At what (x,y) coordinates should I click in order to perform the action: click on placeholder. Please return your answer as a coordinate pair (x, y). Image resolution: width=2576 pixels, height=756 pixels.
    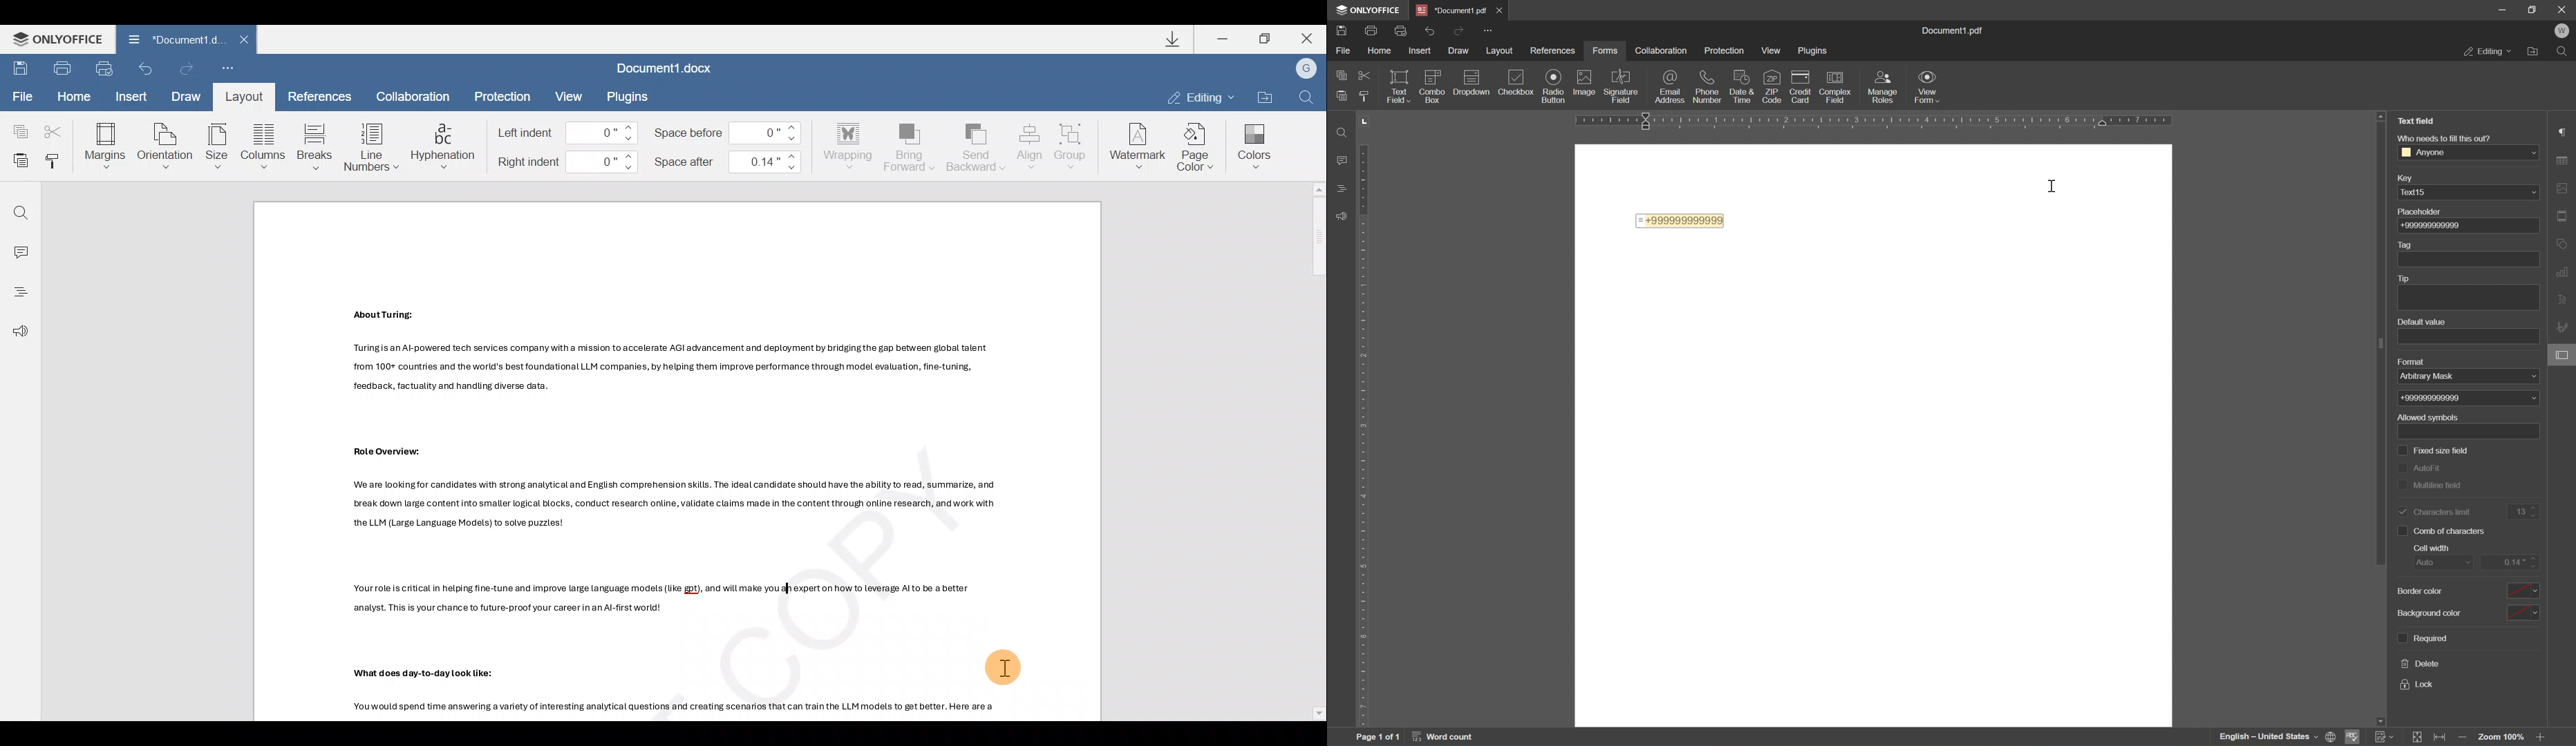
    Looking at the image, I should click on (2424, 212).